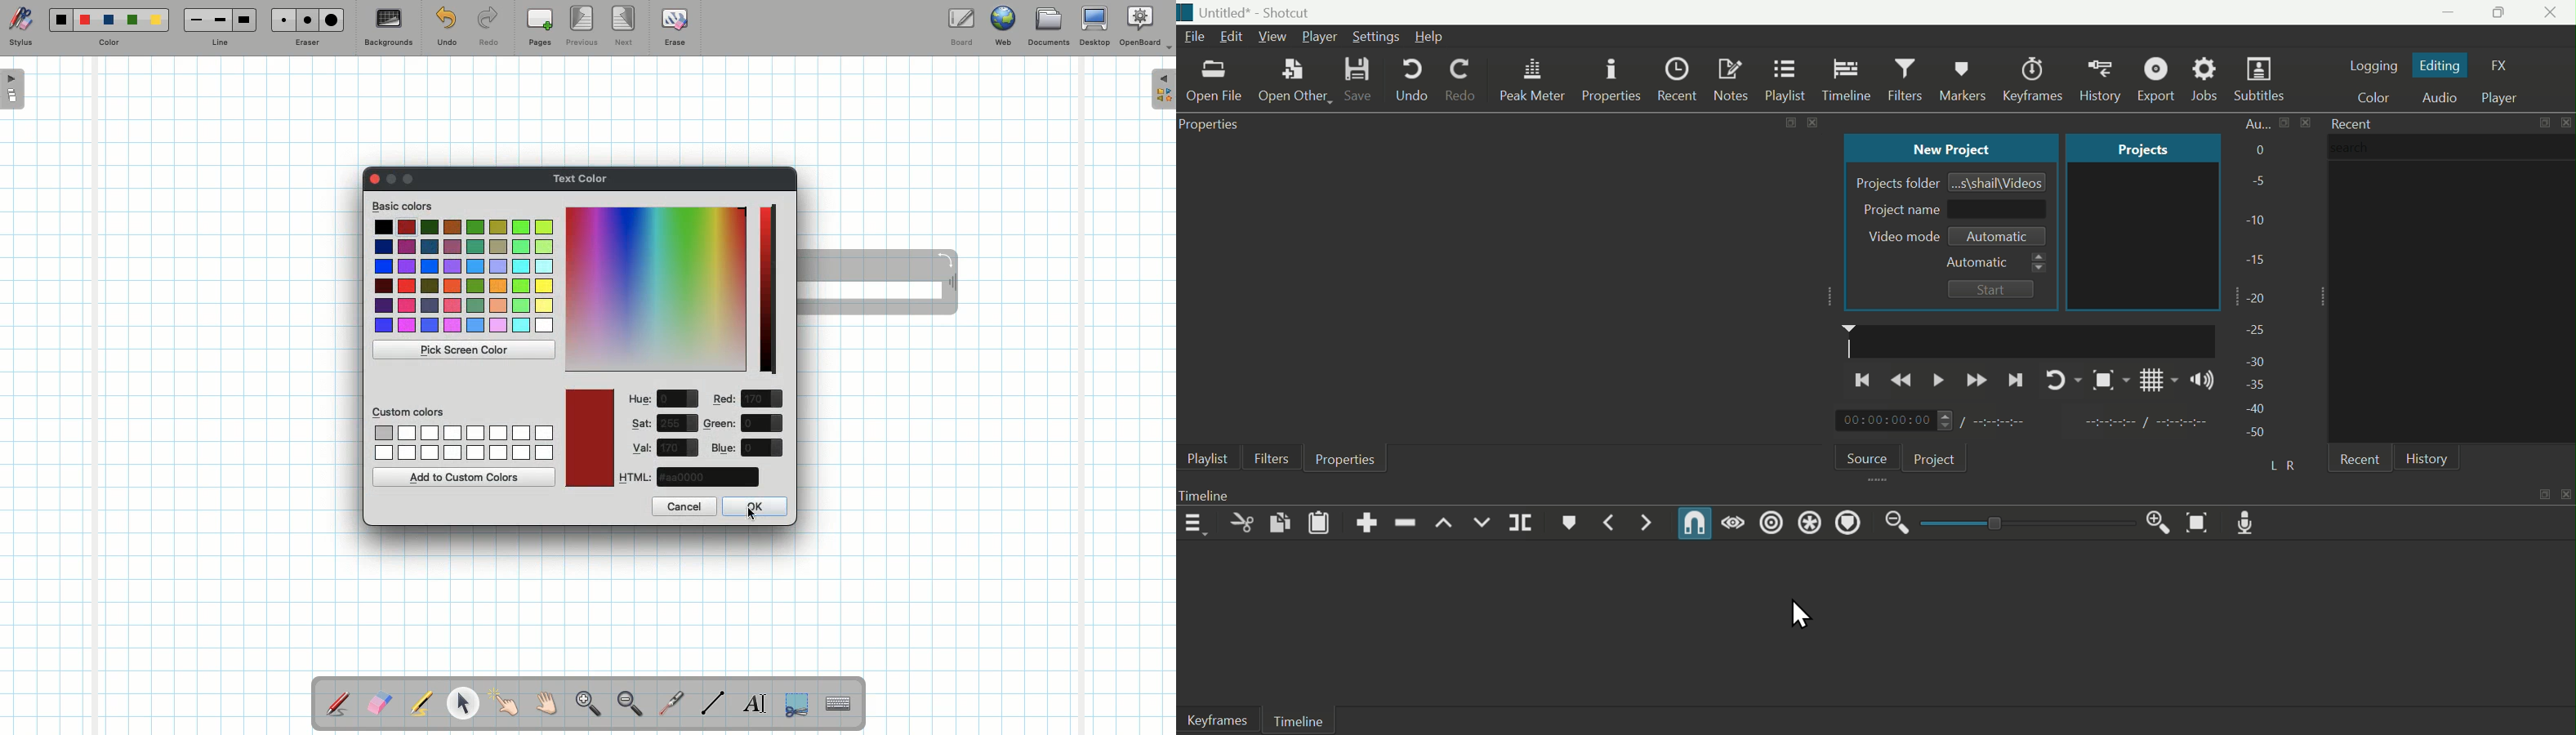 This screenshot has width=2576, height=756. I want to click on ...s\shail\Videos, so click(2000, 181).